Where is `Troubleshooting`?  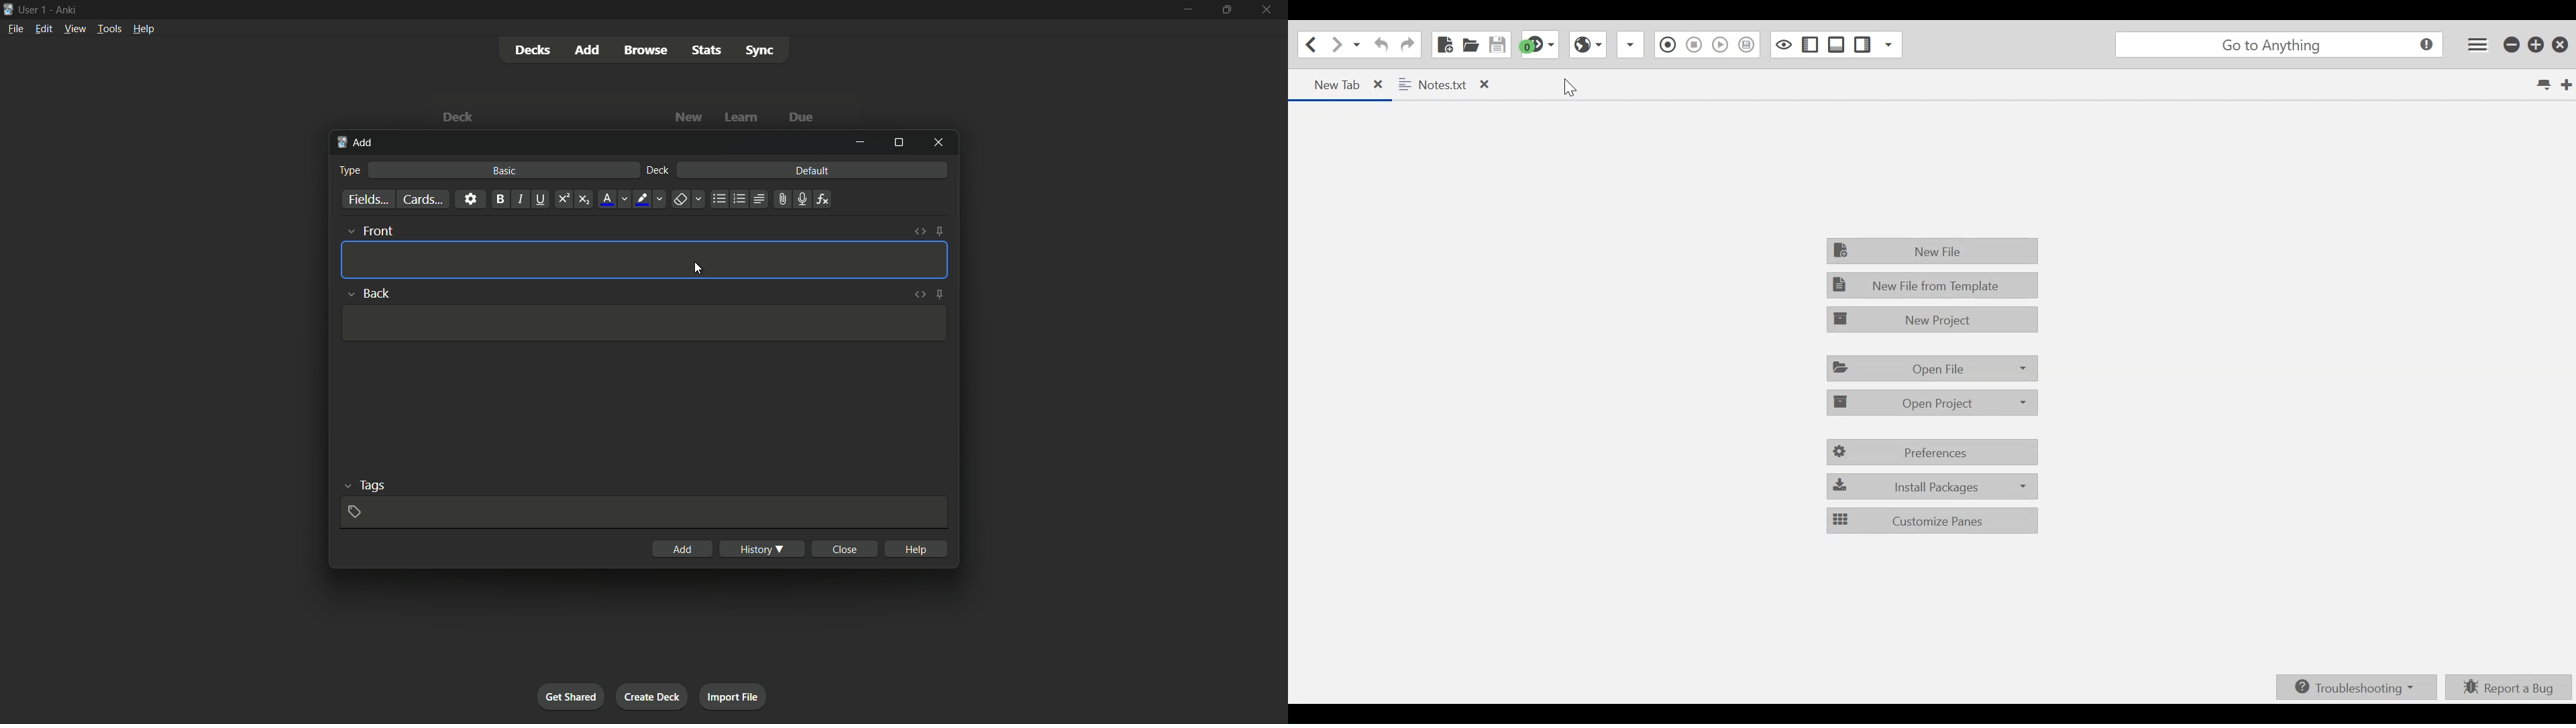
Troubleshooting is located at coordinates (2357, 686).